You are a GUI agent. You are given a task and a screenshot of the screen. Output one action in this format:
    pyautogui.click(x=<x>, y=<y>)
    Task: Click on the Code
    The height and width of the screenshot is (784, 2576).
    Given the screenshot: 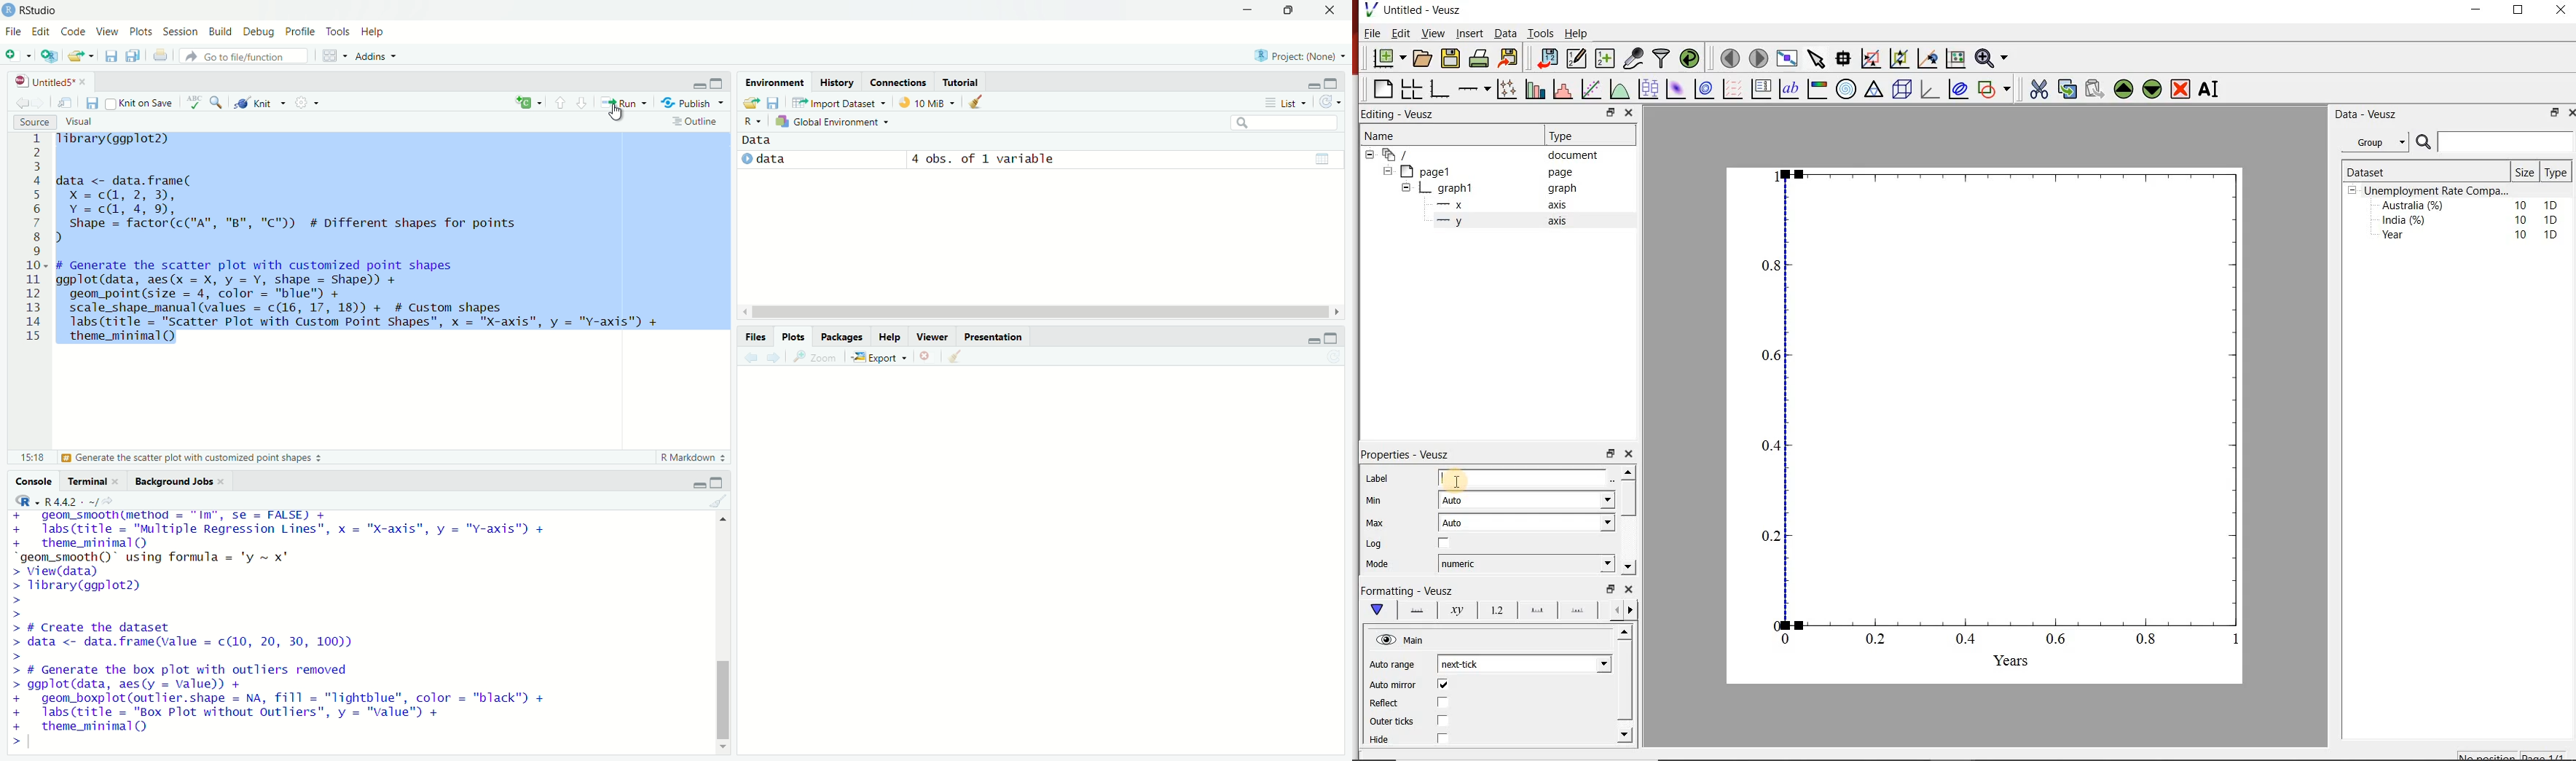 What is the action you would take?
    pyautogui.click(x=72, y=30)
    